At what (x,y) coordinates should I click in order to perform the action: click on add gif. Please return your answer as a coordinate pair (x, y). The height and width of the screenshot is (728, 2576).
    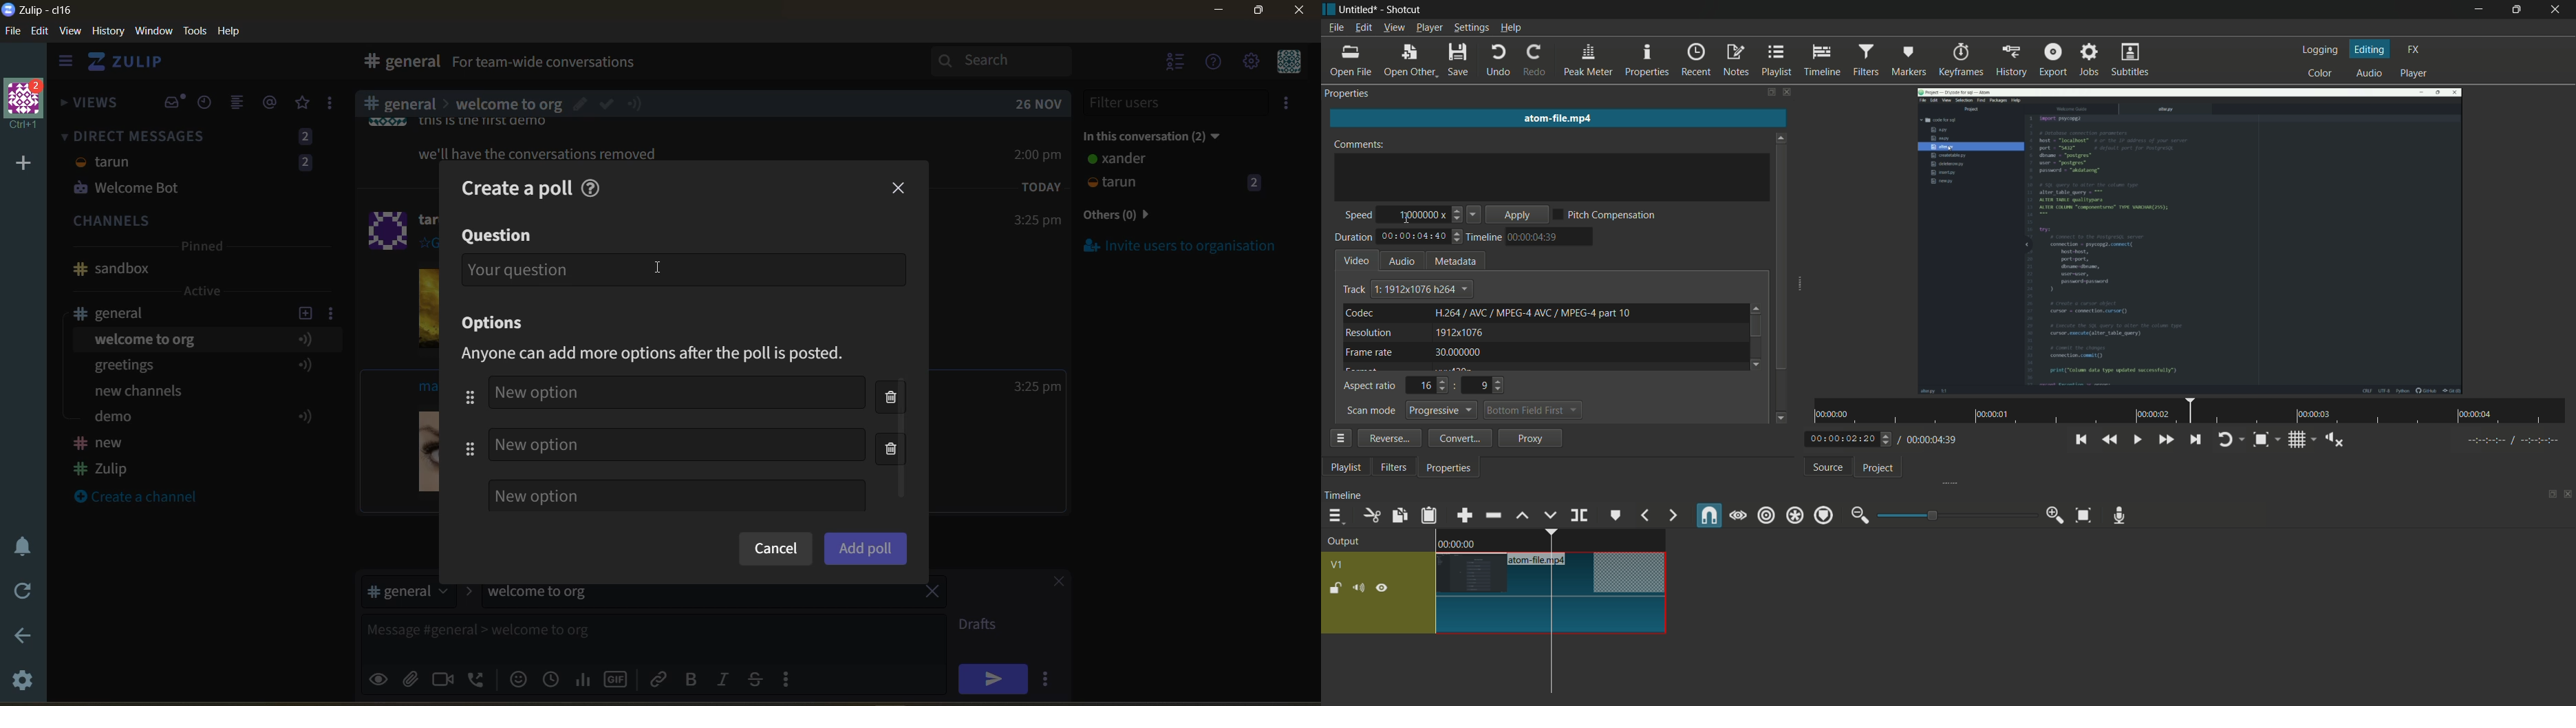
    Looking at the image, I should click on (619, 678).